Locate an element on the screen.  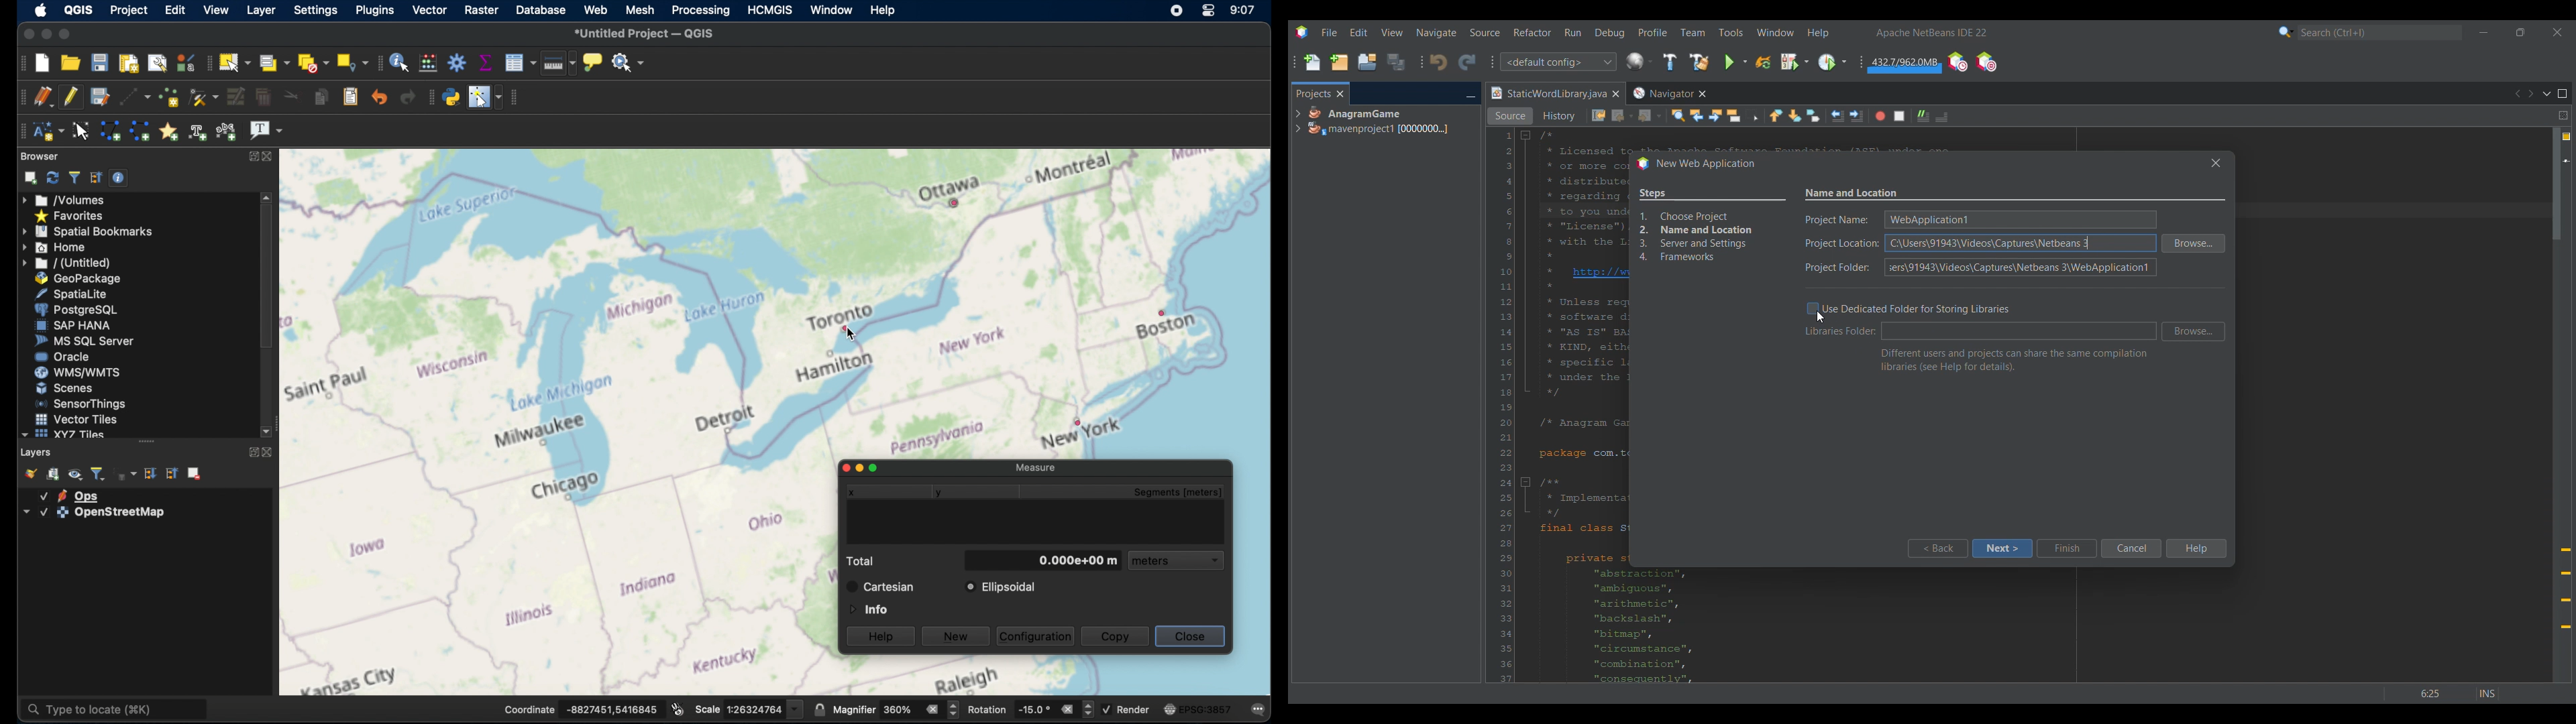
paste features is located at coordinates (351, 97).